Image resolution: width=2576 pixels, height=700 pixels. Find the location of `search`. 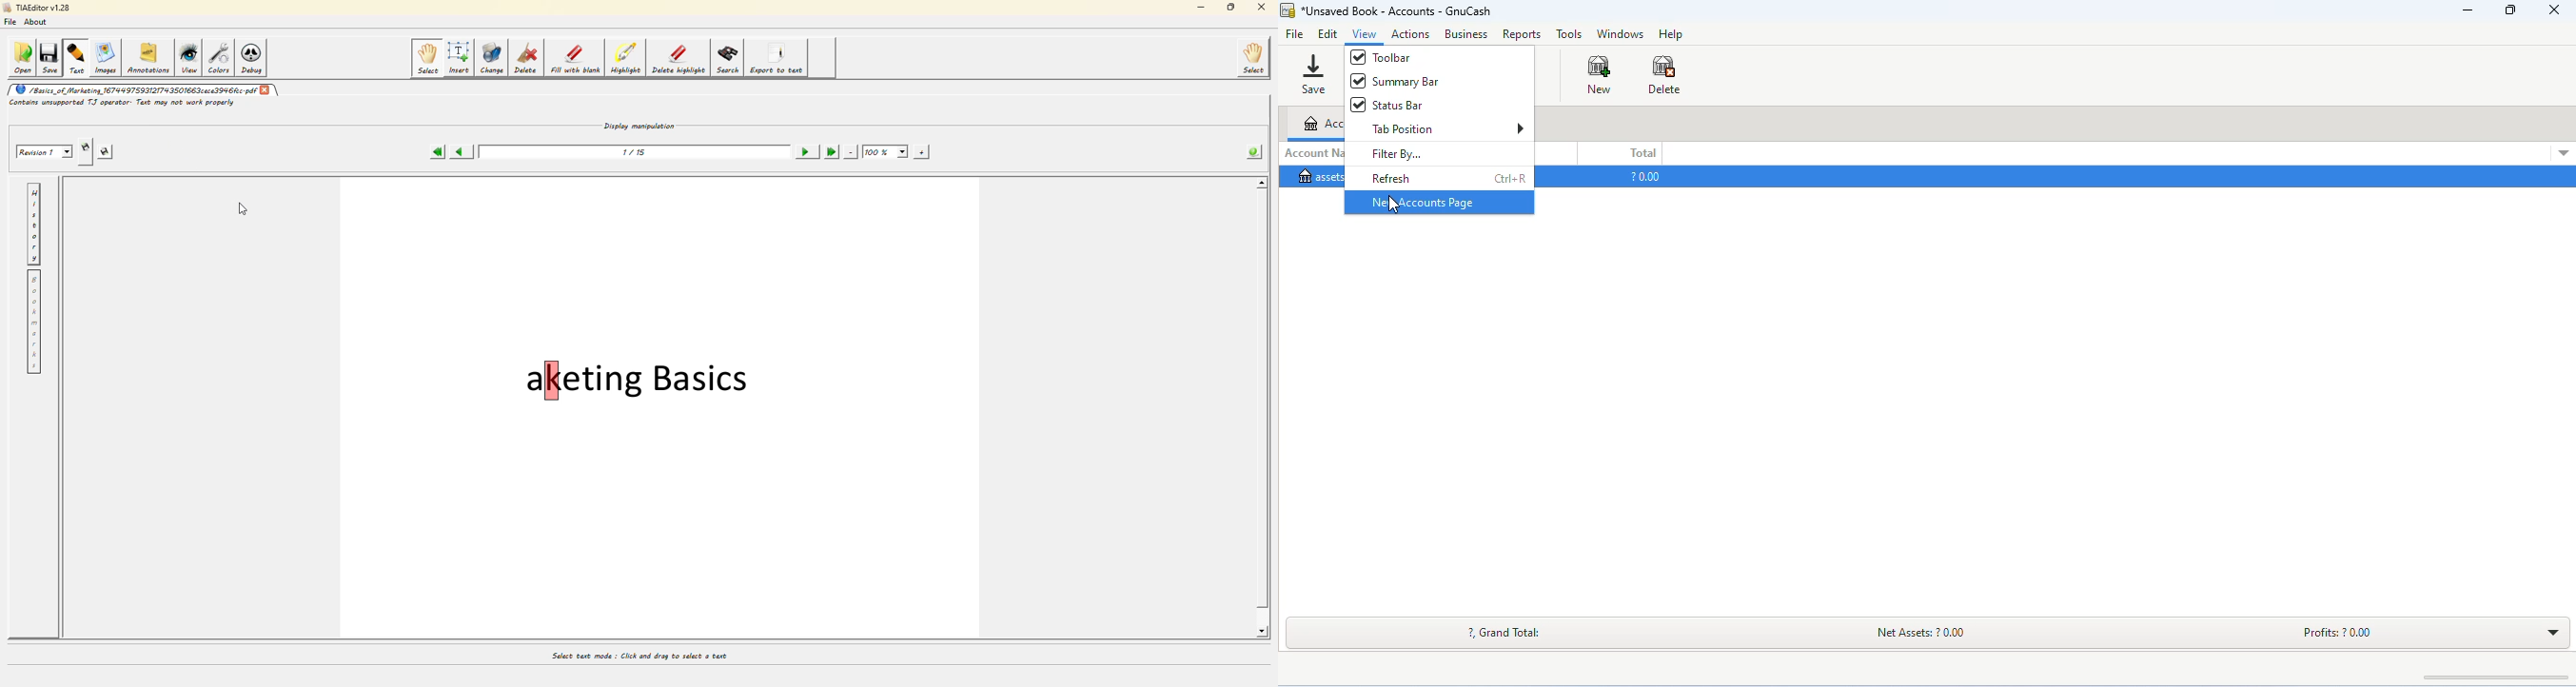

search is located at coordinates (728, 58).